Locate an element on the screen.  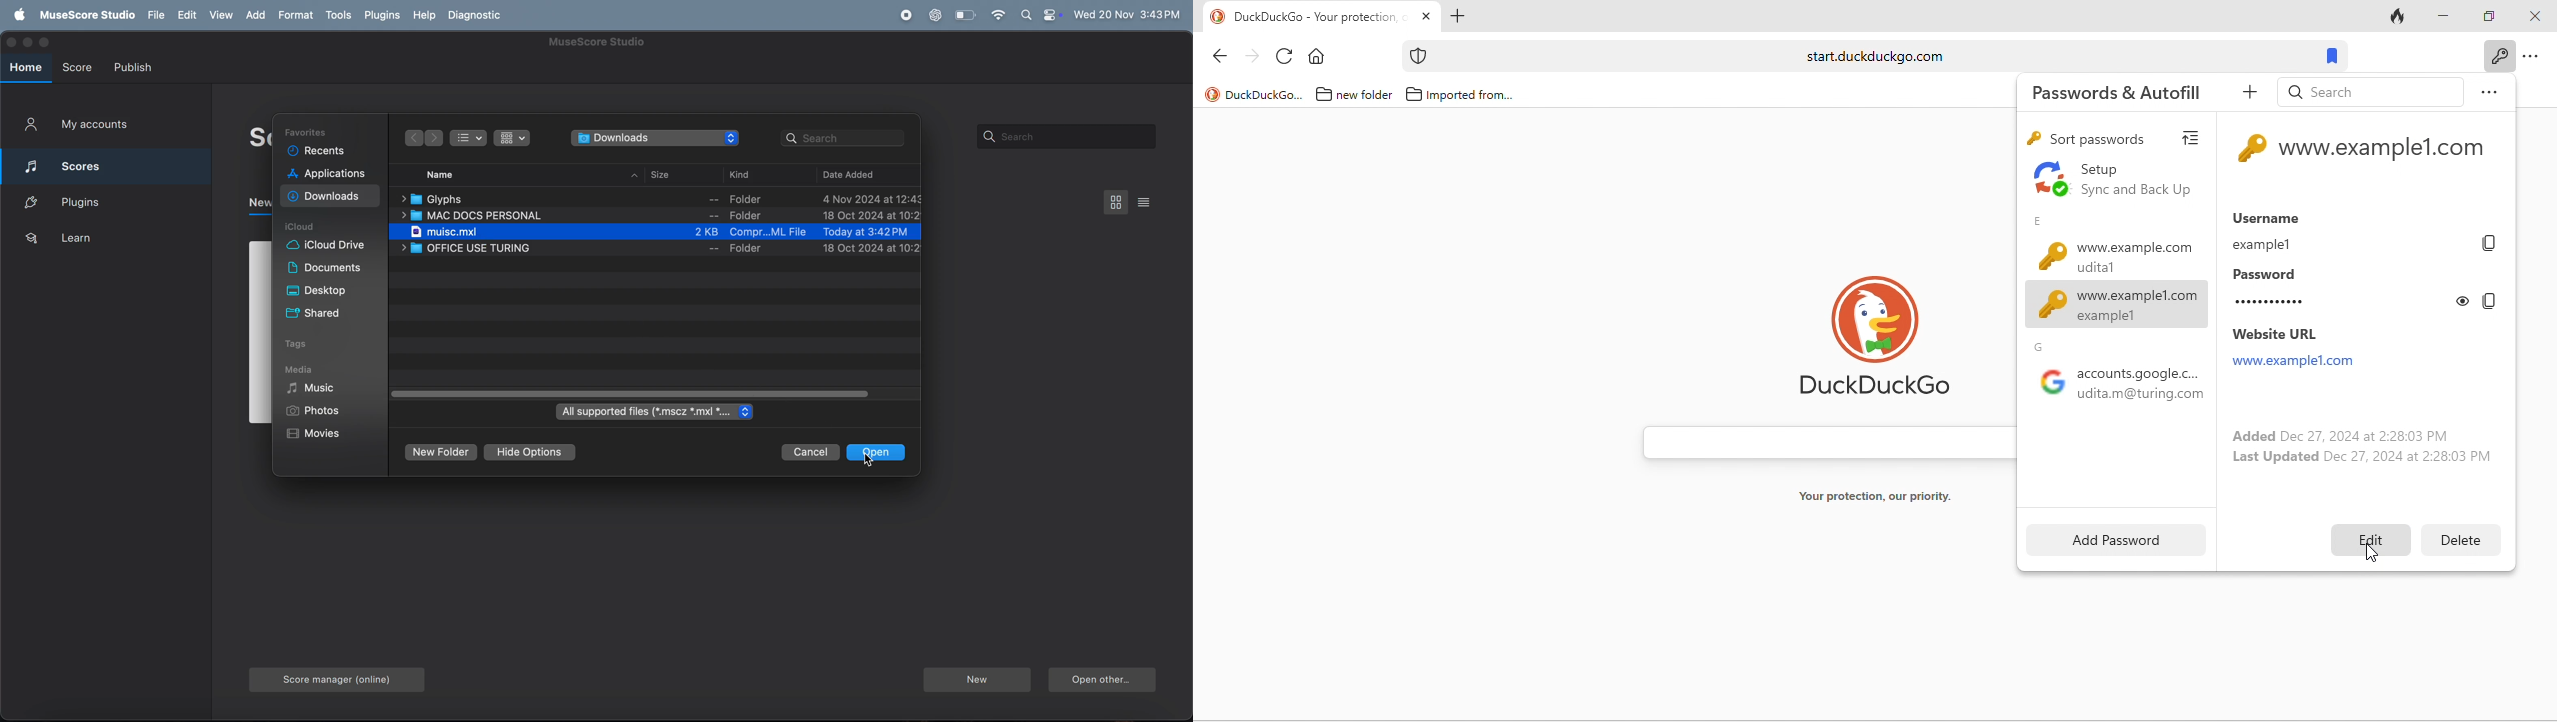
box view is located at coordinates (1115, 202).